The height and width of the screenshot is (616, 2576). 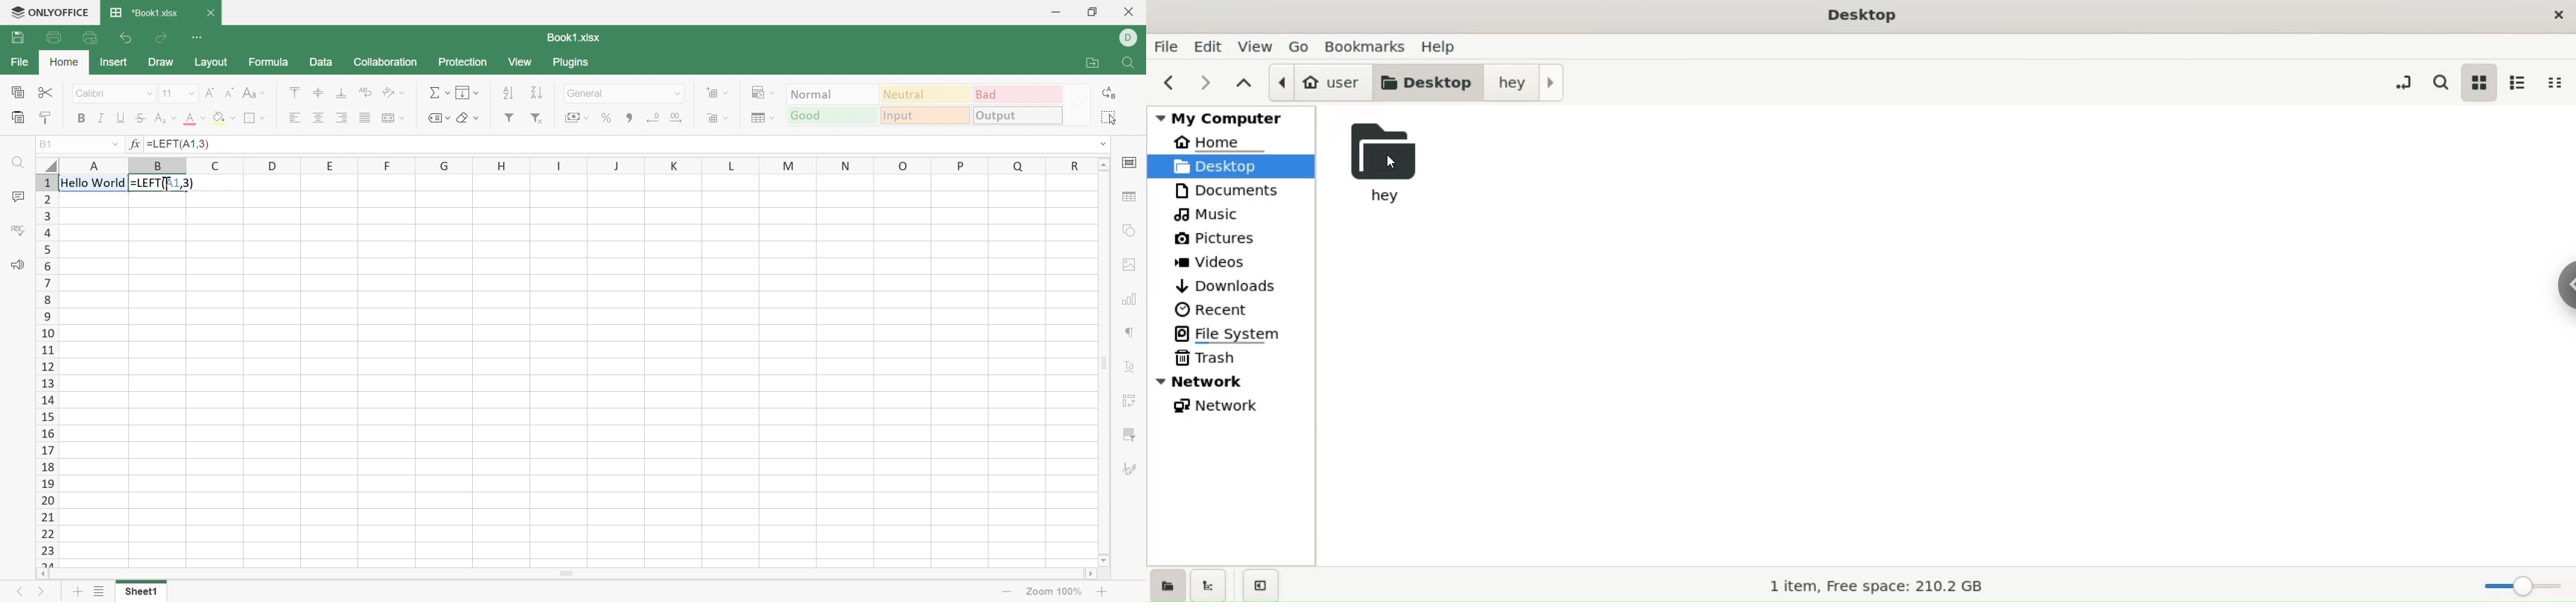 I want to click on DELL, so click(x=1130, y=38).